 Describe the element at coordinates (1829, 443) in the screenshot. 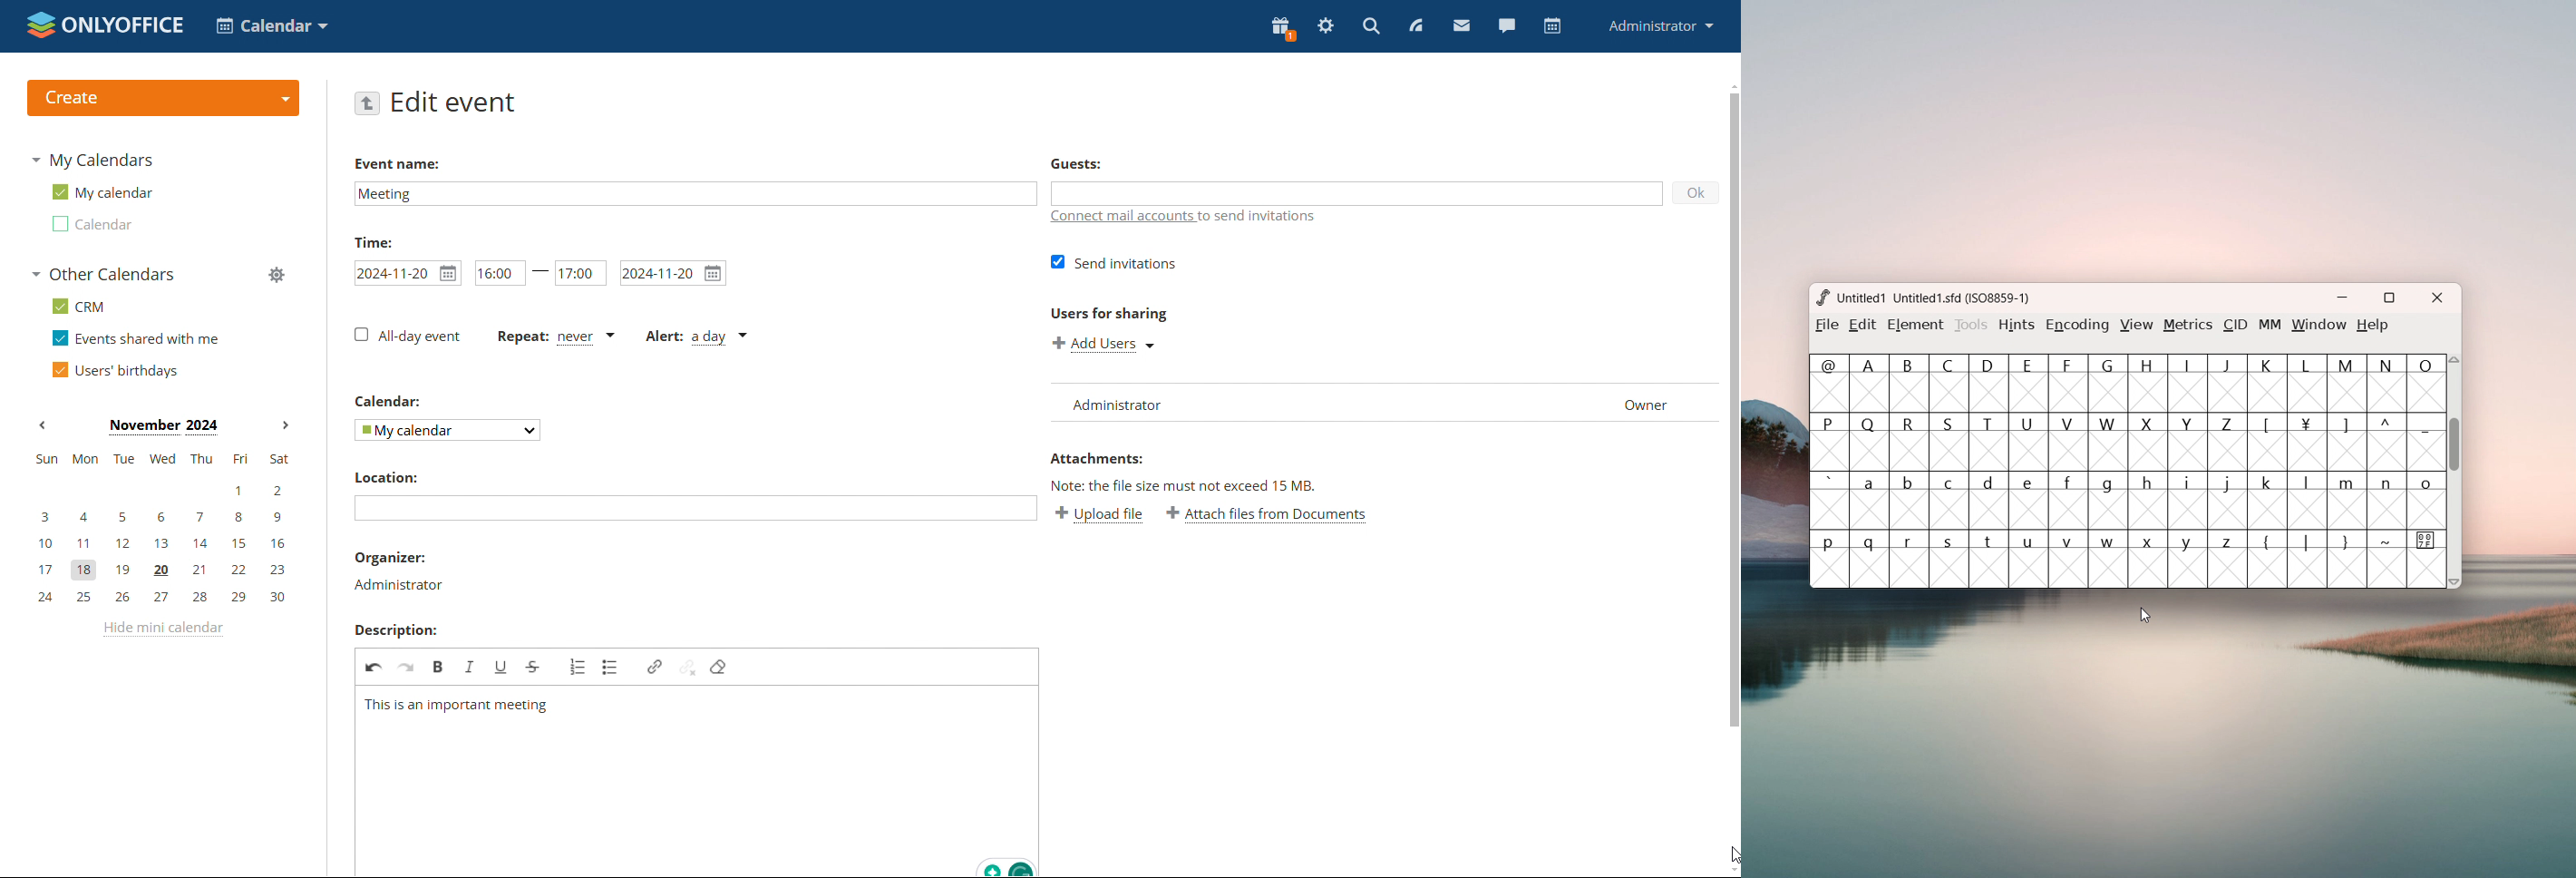

I see `P` at that location.